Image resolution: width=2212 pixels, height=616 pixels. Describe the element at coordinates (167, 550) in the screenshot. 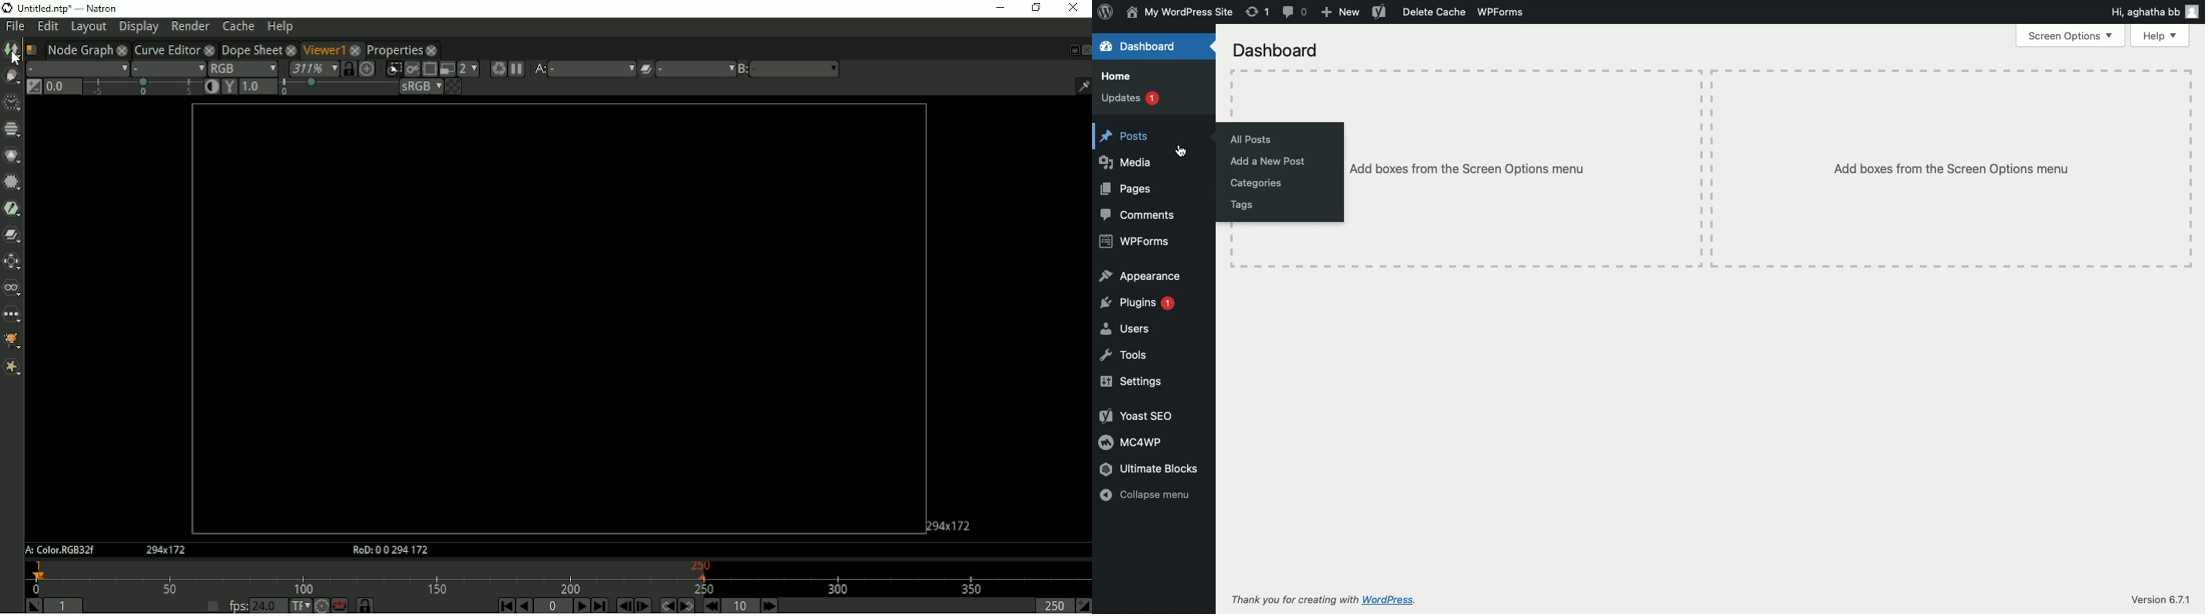

I see `Aspect` at that location.